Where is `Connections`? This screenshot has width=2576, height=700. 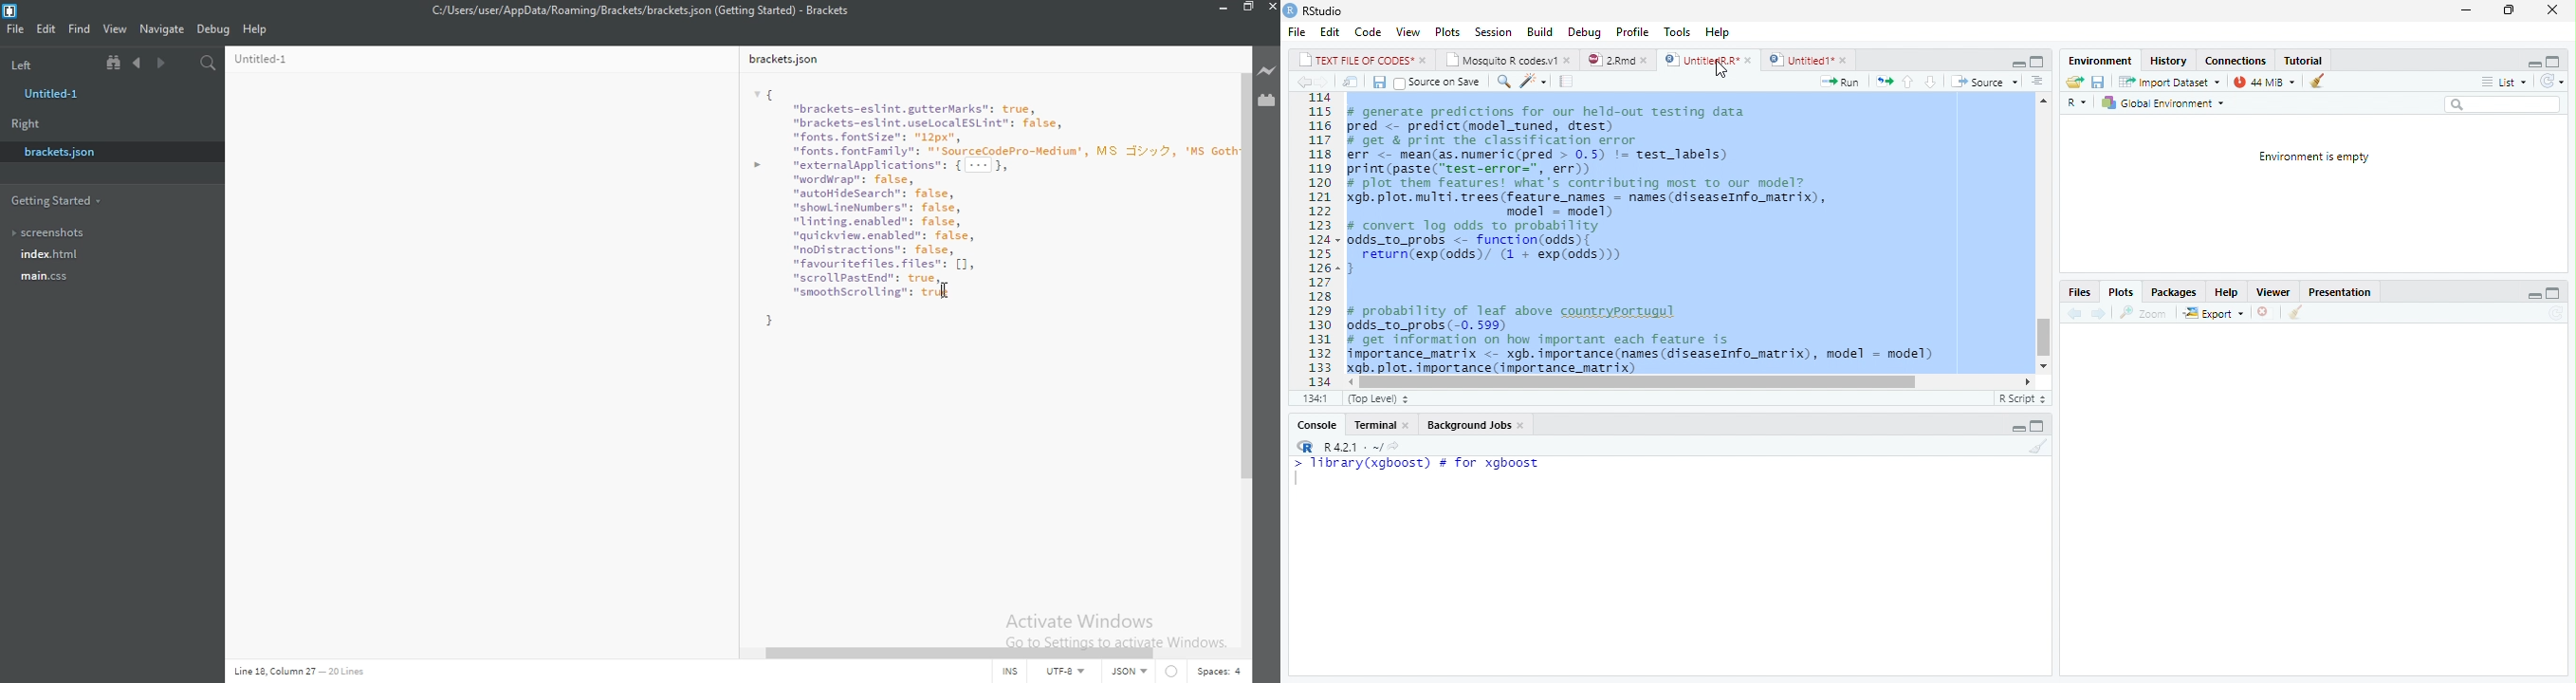
Connections is located at coordinates (2236, 61).